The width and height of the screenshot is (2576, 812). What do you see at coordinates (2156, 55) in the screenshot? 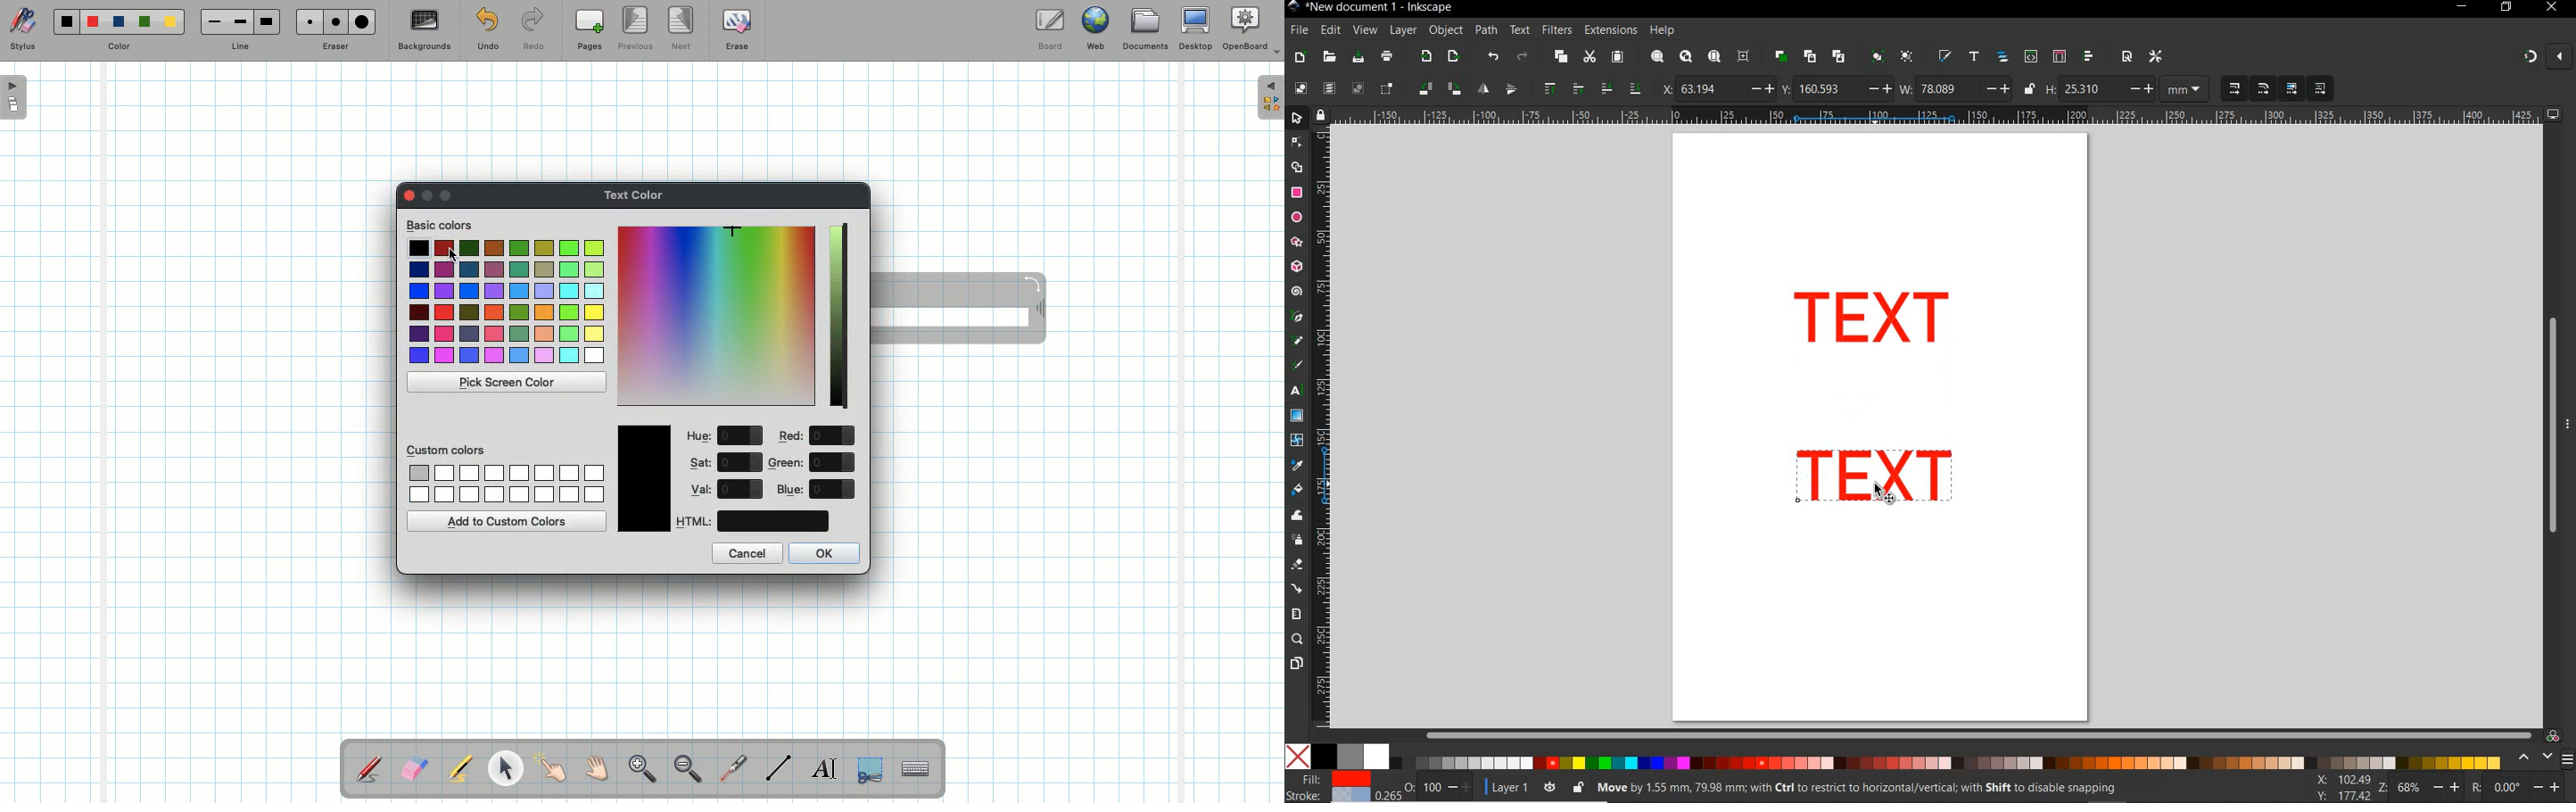
I see `open preferences` at bounding box center [2156, 55].